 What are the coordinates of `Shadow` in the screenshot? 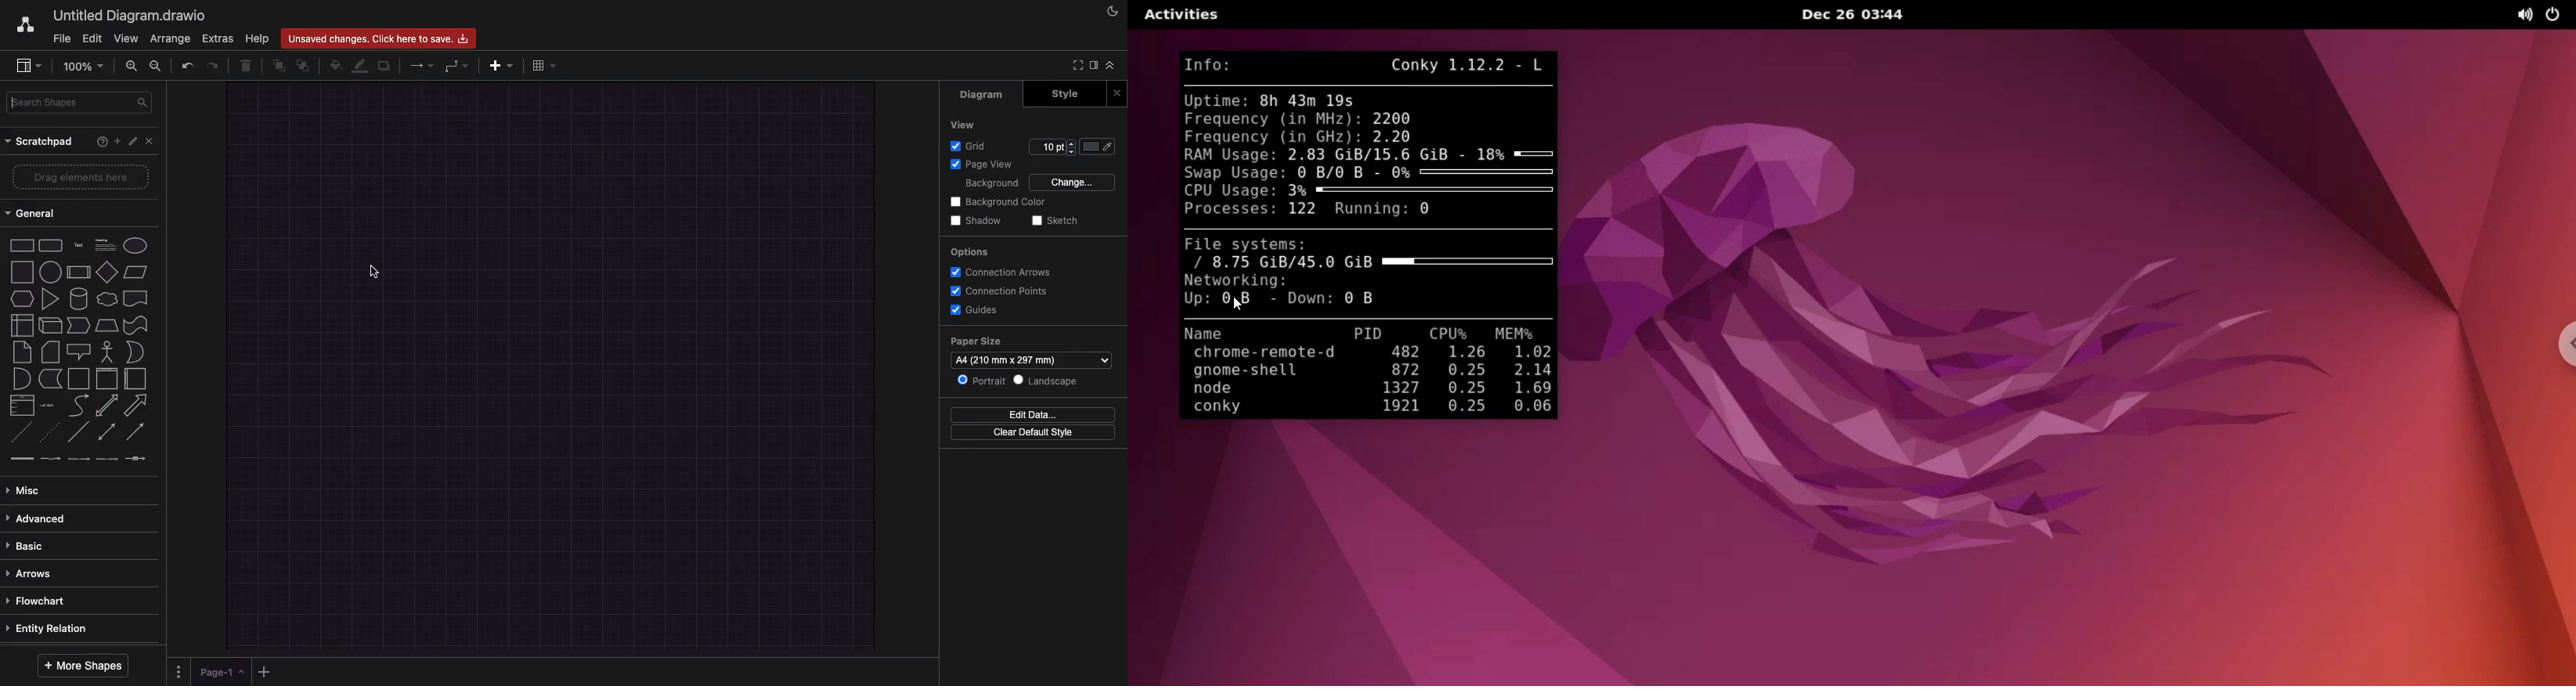 It's located at (979, 220).